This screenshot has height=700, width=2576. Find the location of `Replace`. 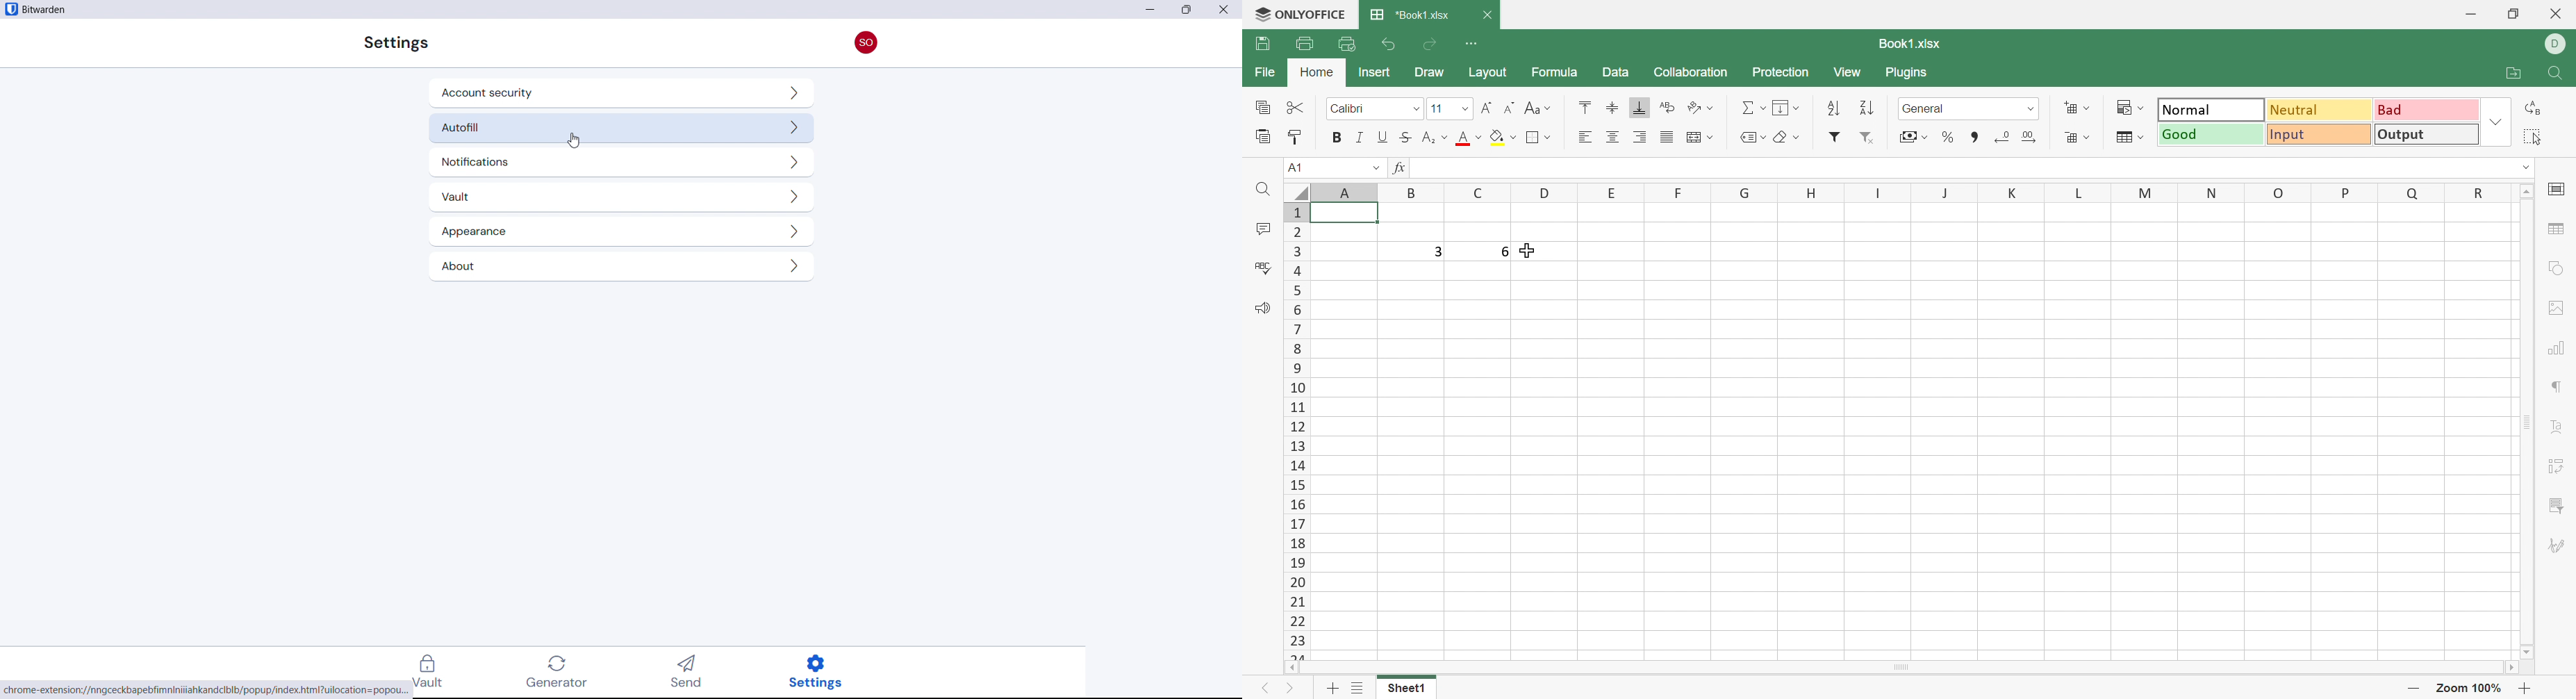

Replace is located at coordinates (2534, 106).